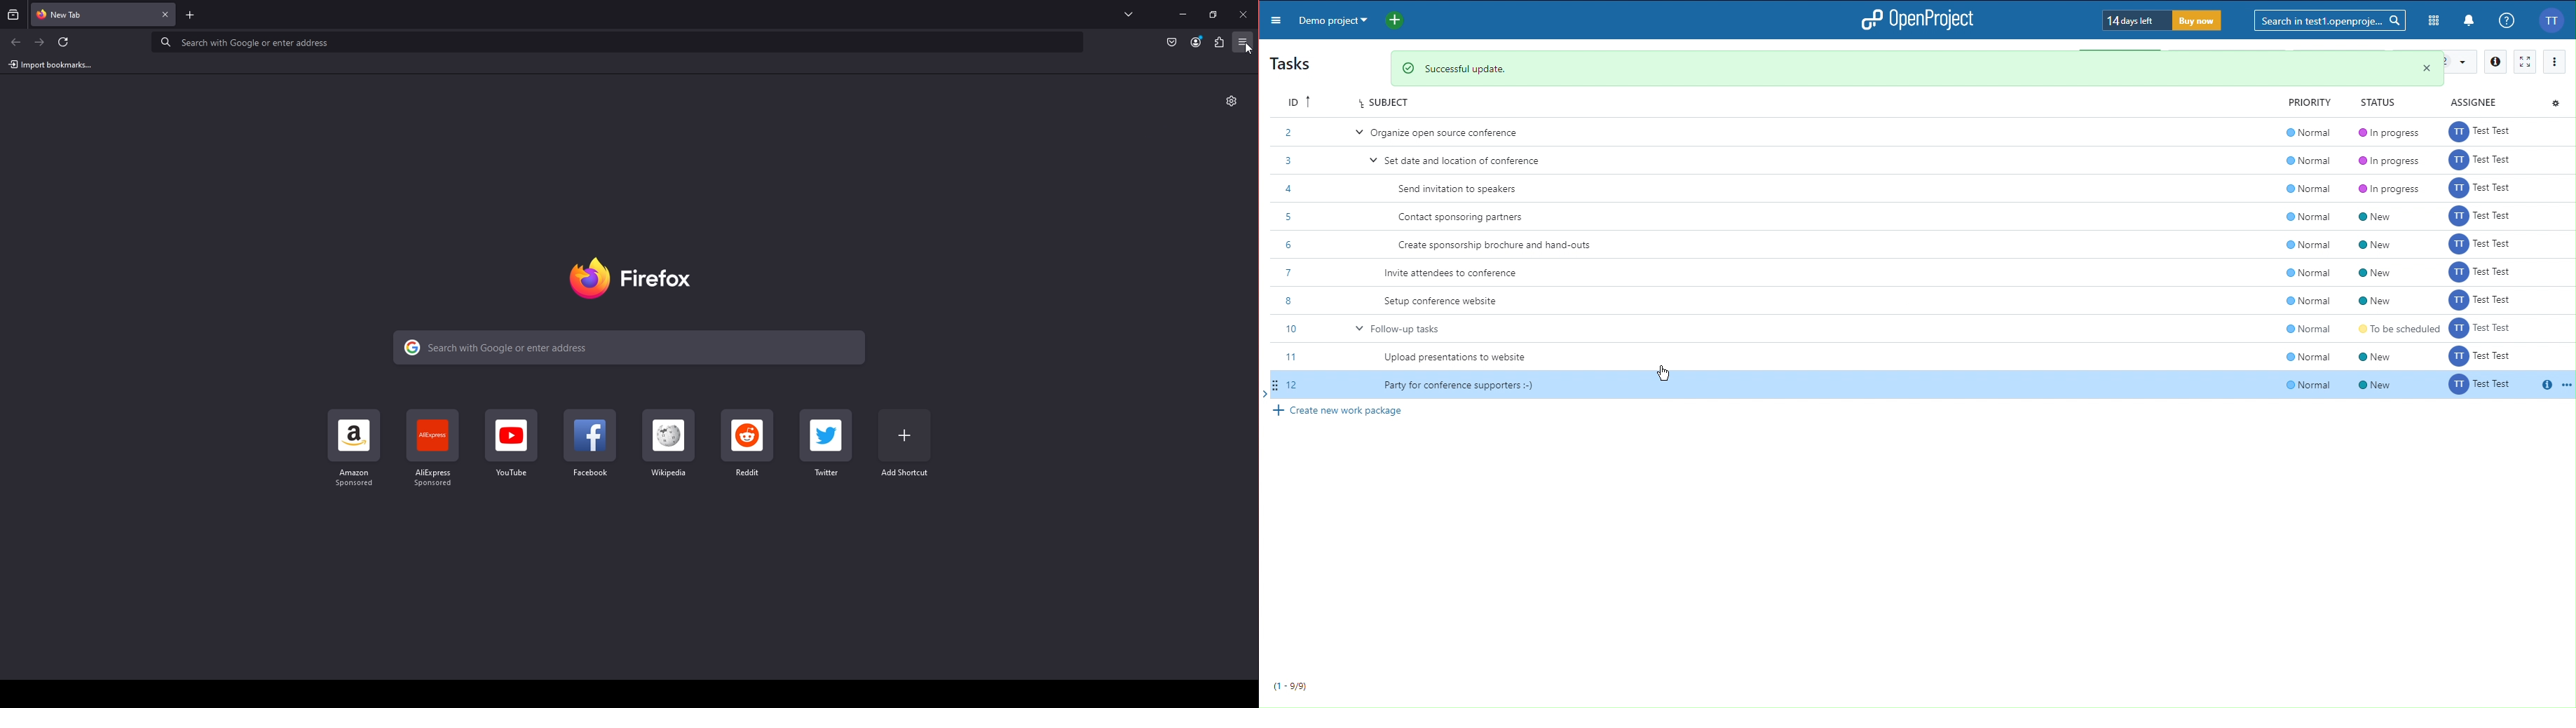 The image size is (2576, 728). What do you see at coordinates (16, 42) in the screenshot?
I see `Back` at bounding box center [16, 42].